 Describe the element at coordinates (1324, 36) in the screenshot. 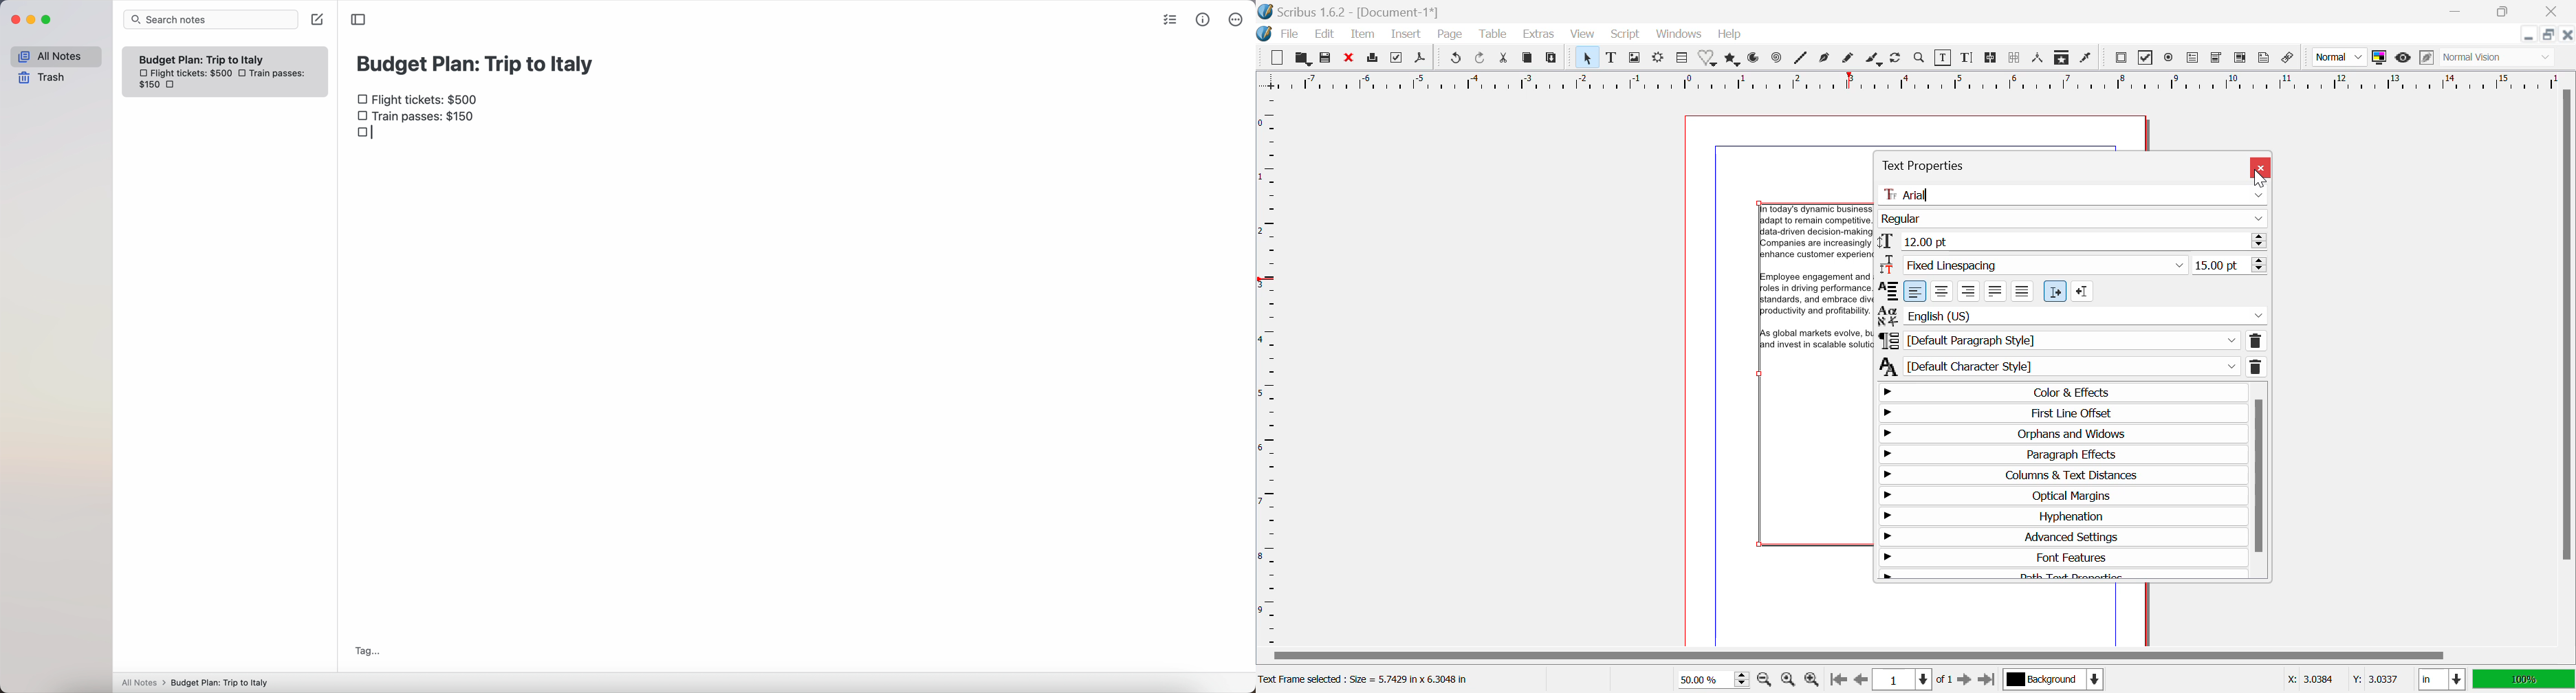

I see `Edit` at that location.